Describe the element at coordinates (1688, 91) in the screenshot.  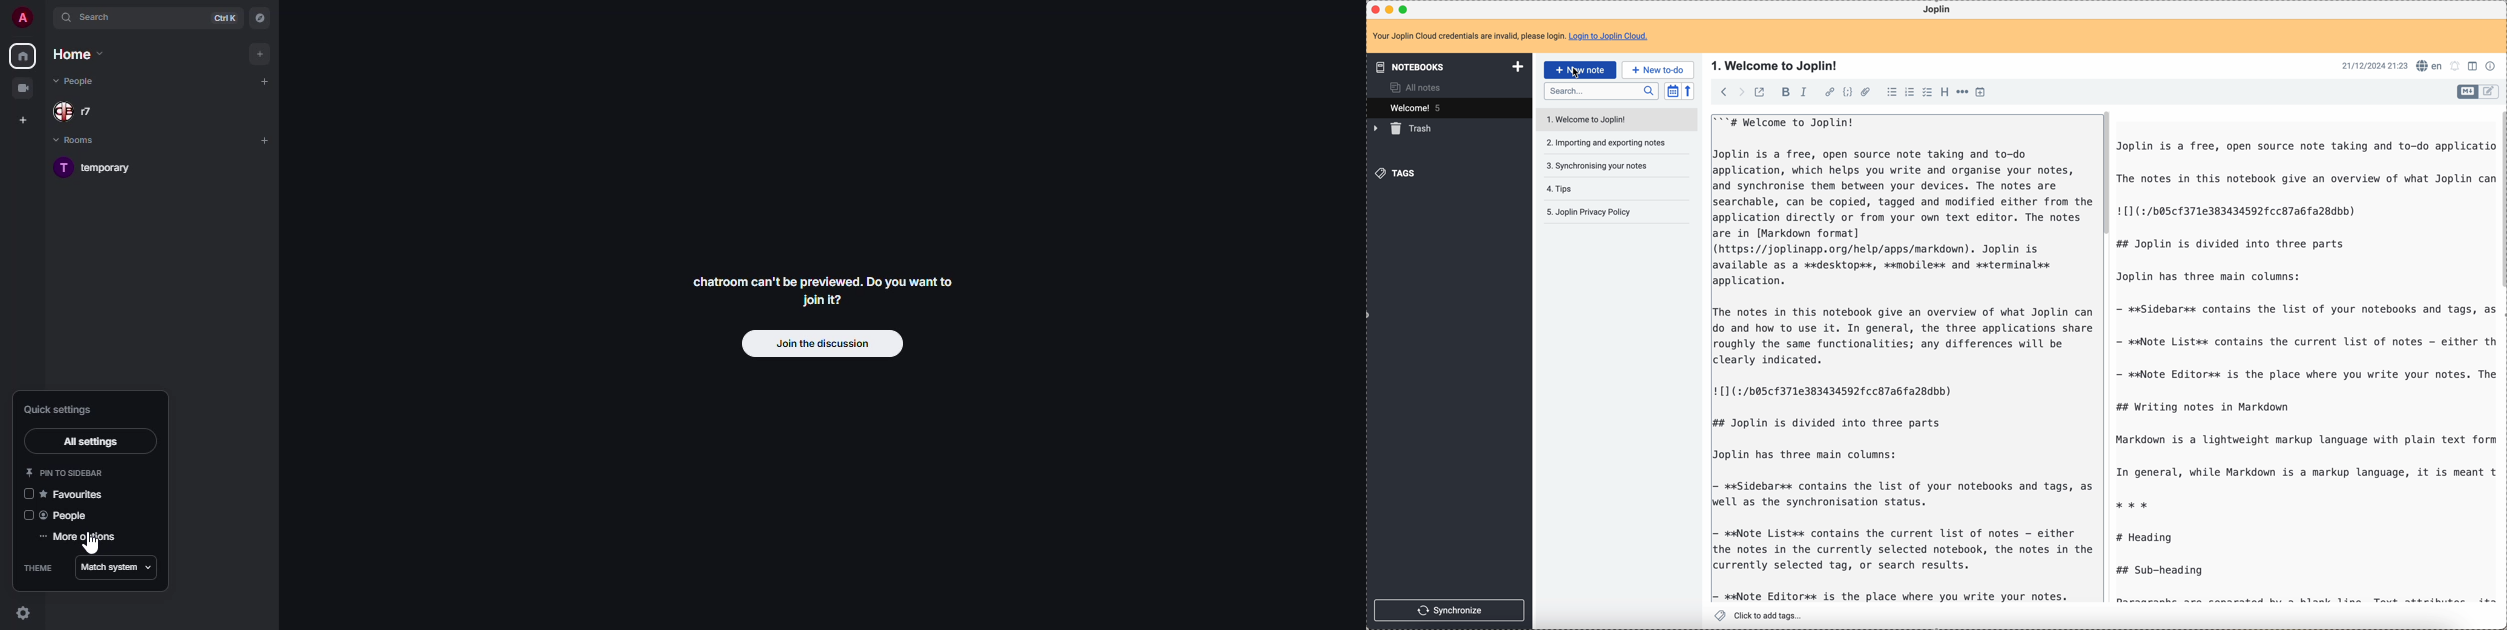
I see `reverse sort order` at that location.